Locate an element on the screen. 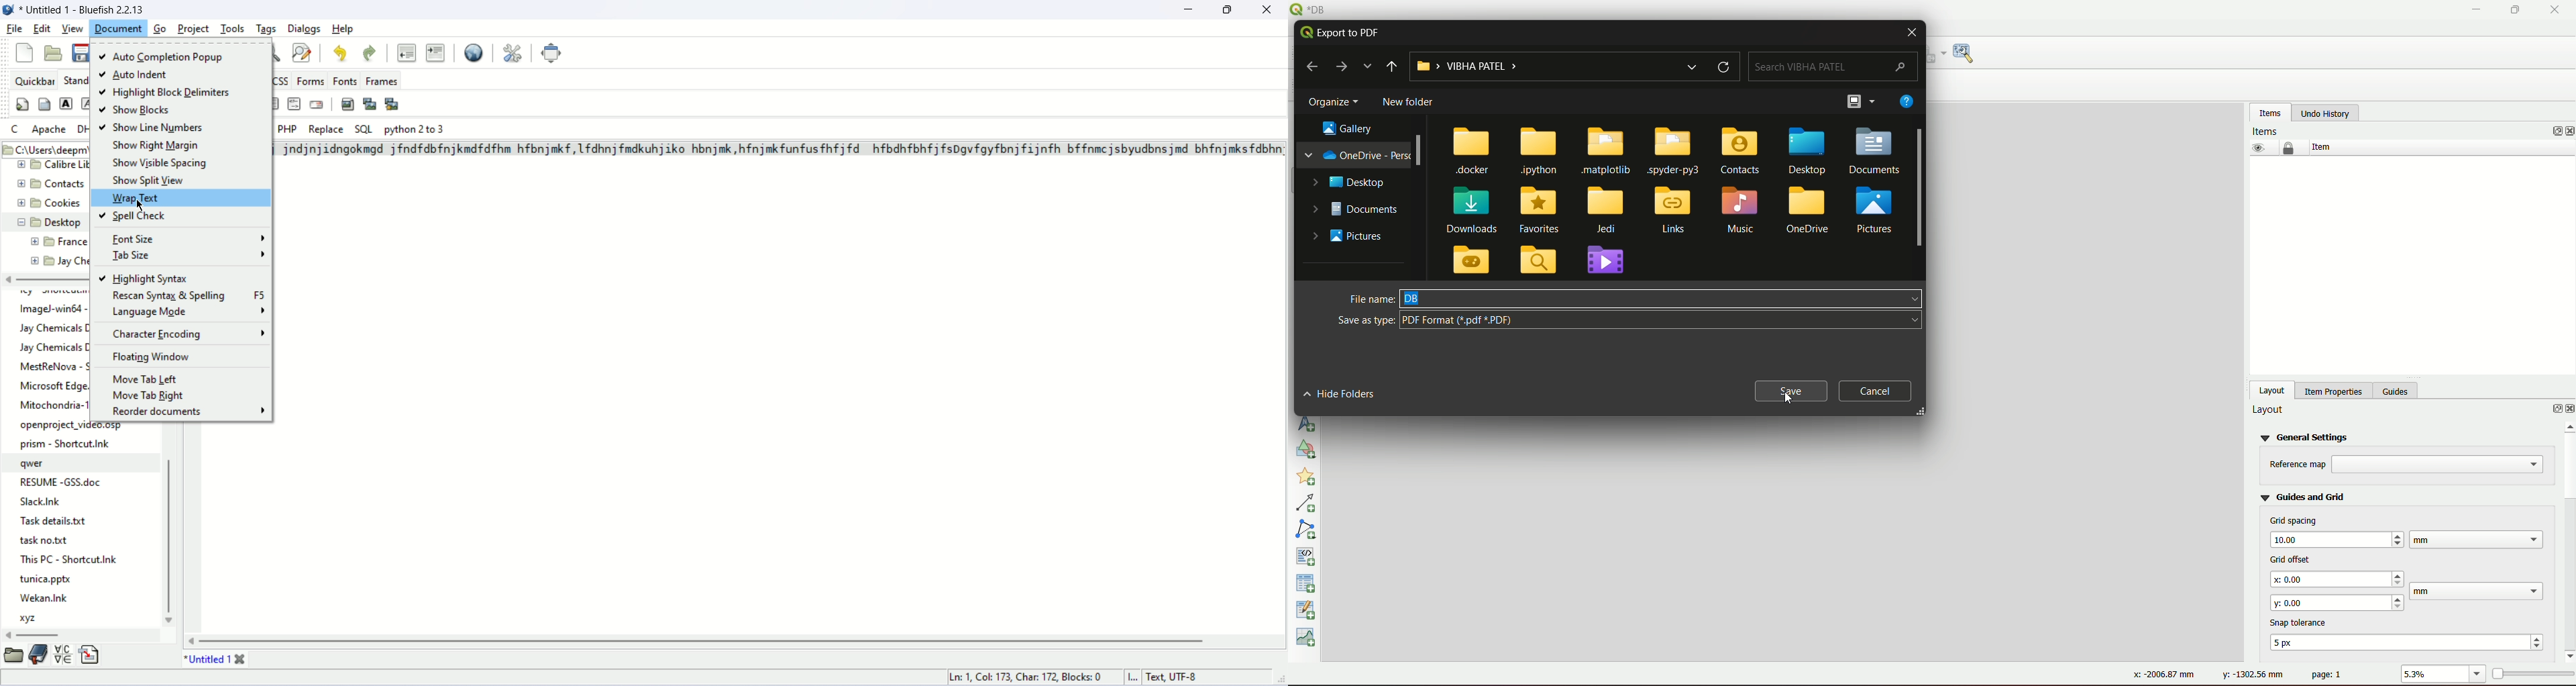 Image resolution: width=2576 pixels, height=700 pixels. Items is located at coordinates (2267, 130).